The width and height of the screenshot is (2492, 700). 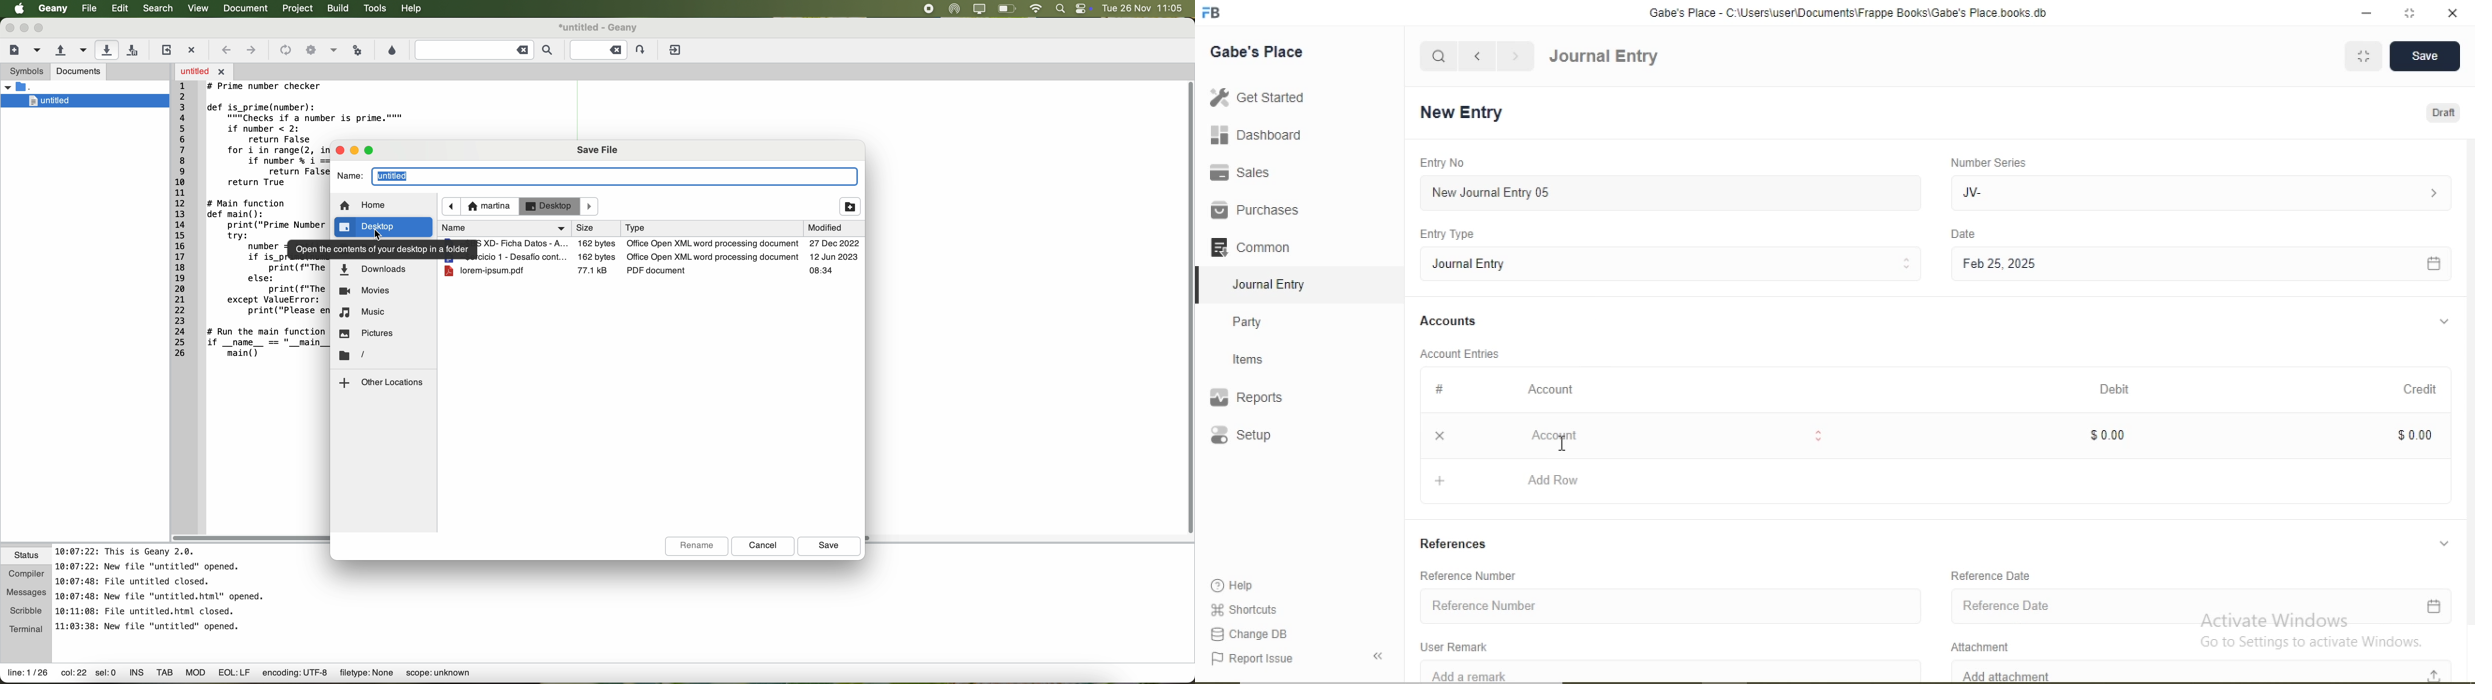 What do you see at coordinates (1241, 586) in the screenshot?
I see `Help` at bounding box center [1241, 586].